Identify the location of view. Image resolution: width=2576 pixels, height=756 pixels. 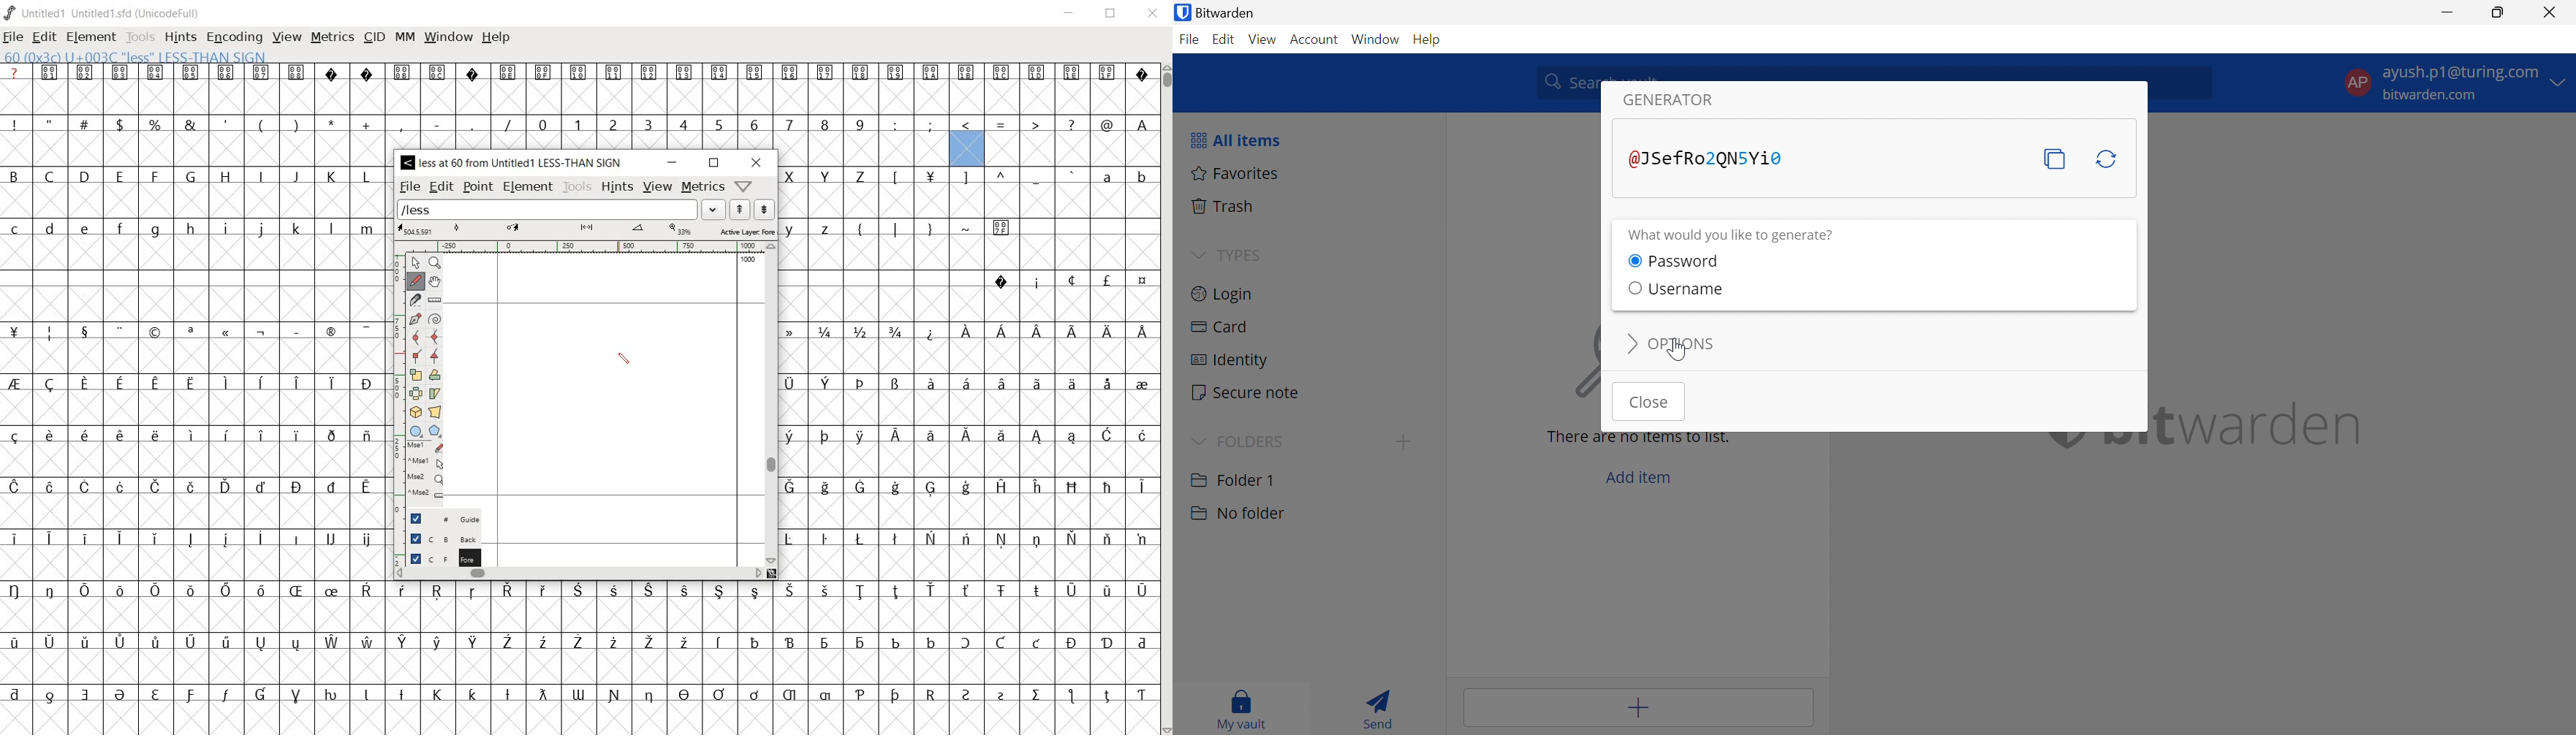
(287, 37).